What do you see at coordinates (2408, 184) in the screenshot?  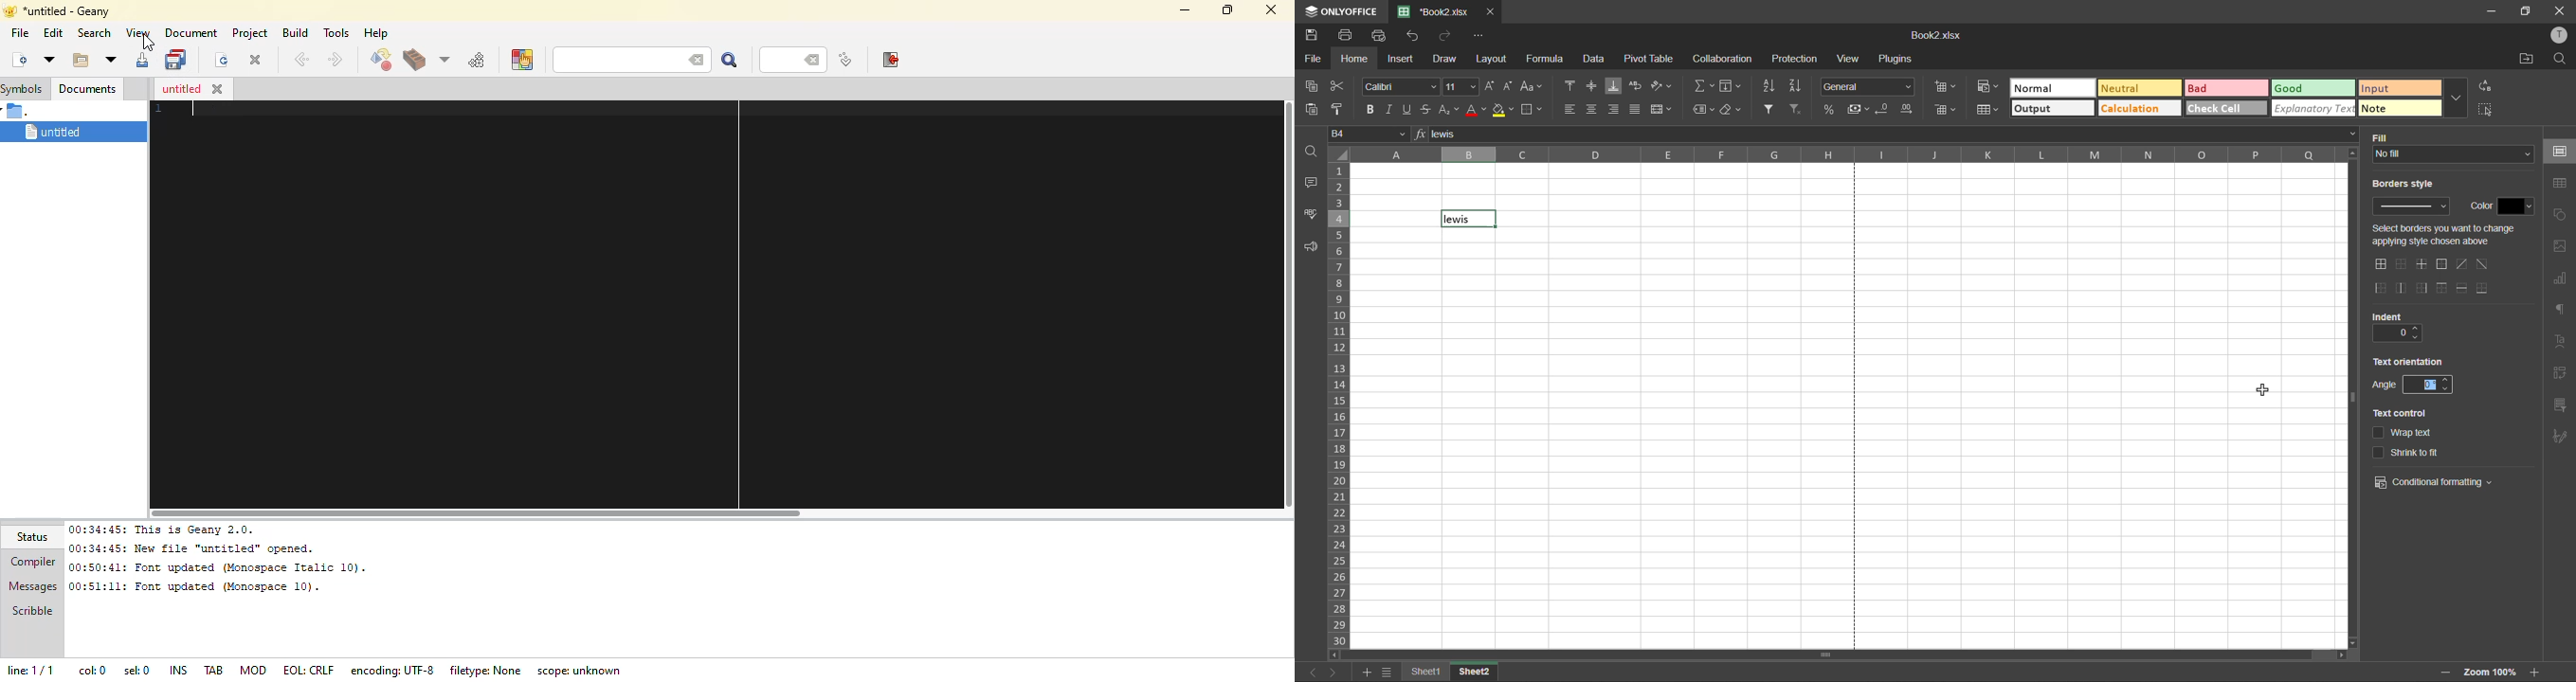 I see `borders style` at bounding box center [2408, 184].